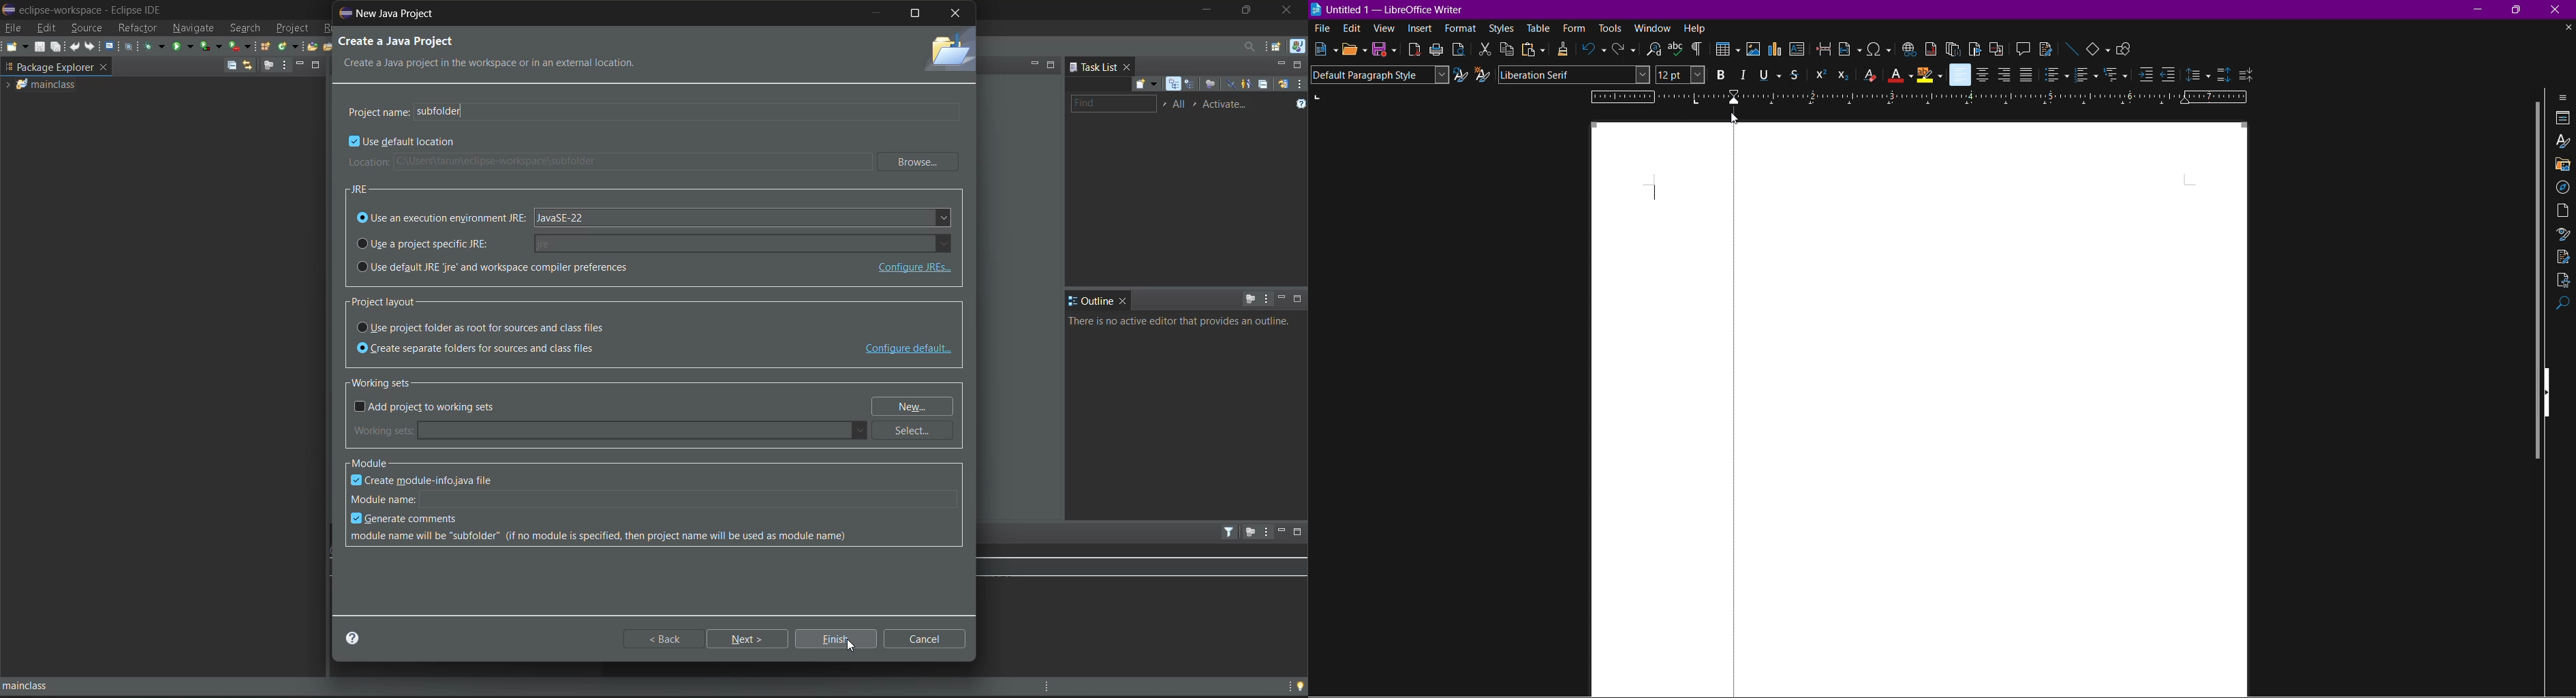 This screenshot has height=700, width=2576. What do you see at coordinates (2086, 75) in the screenshot?
I see `Toggle Ordered List` at bounding box center [2086, 75].